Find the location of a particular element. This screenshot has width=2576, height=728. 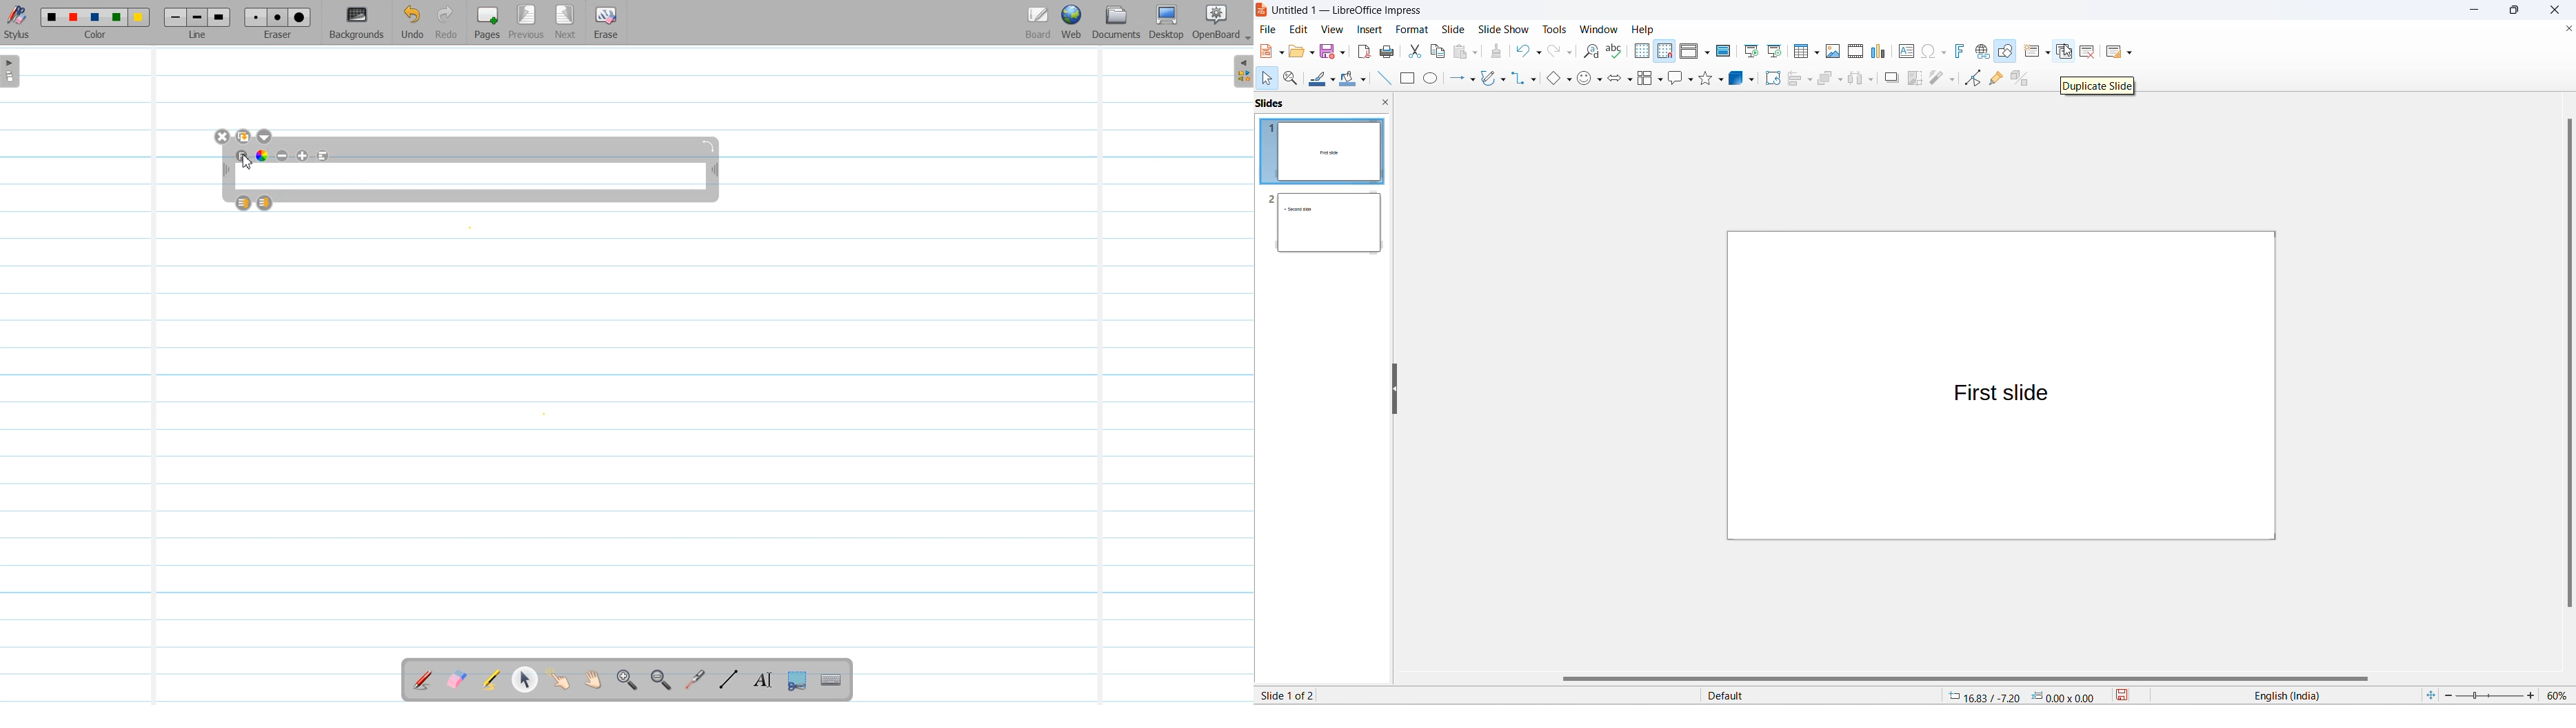

slide layout options is located at coordinates (2129, 51).